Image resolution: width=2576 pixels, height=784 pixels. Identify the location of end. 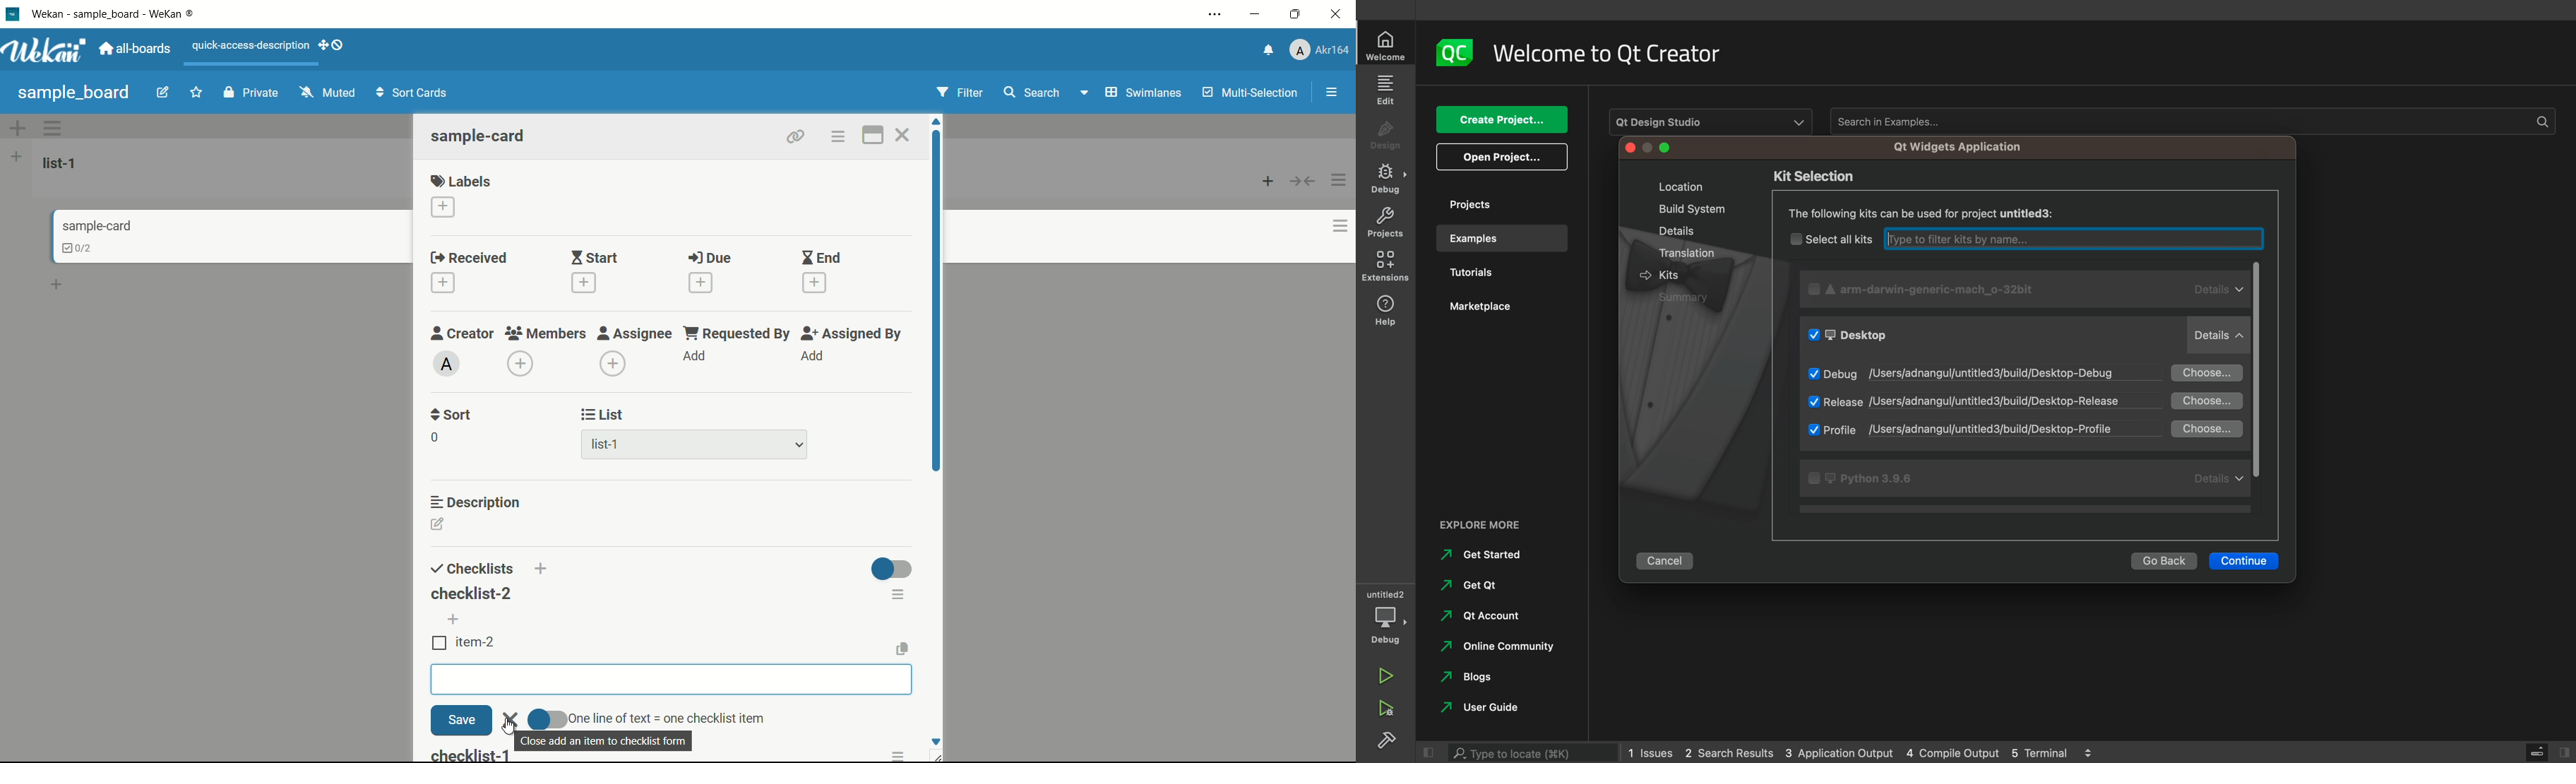
(821, 259).